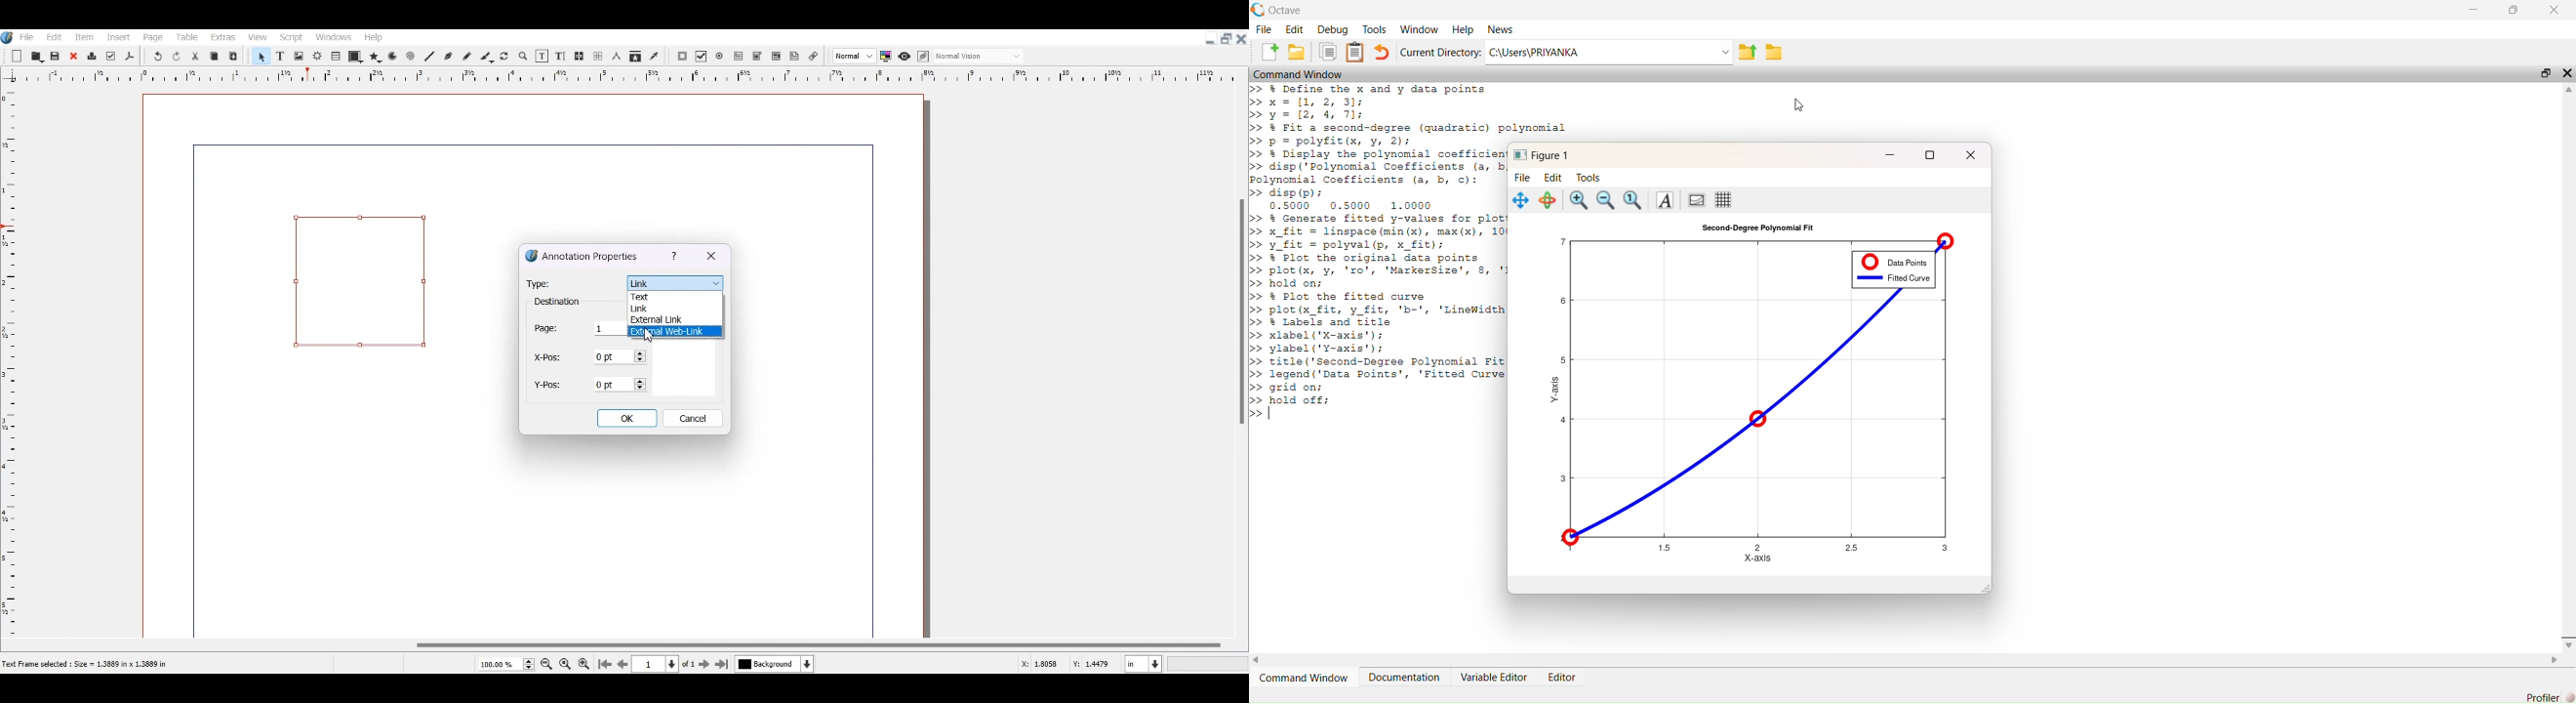 The width and height of the screenshot is (2576, 728). Describe the element at coordinates (652, 336) in the screenshot. I see `cursor` at that location.